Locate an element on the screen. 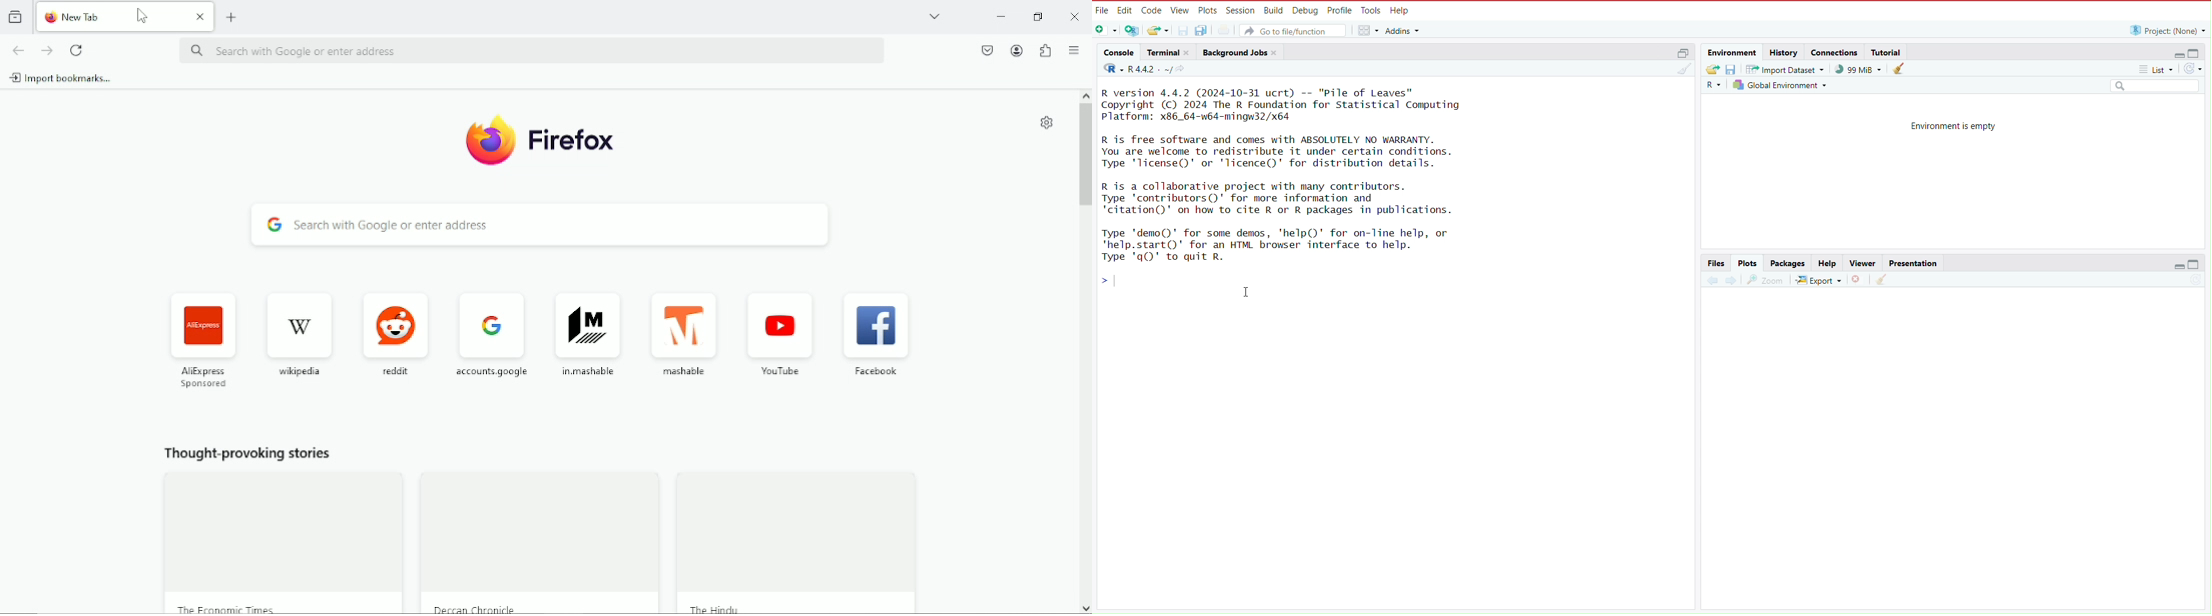 Image resolution: width=2212 pixels, height=616 pixels. addins is located at coordinates (1405, 30).